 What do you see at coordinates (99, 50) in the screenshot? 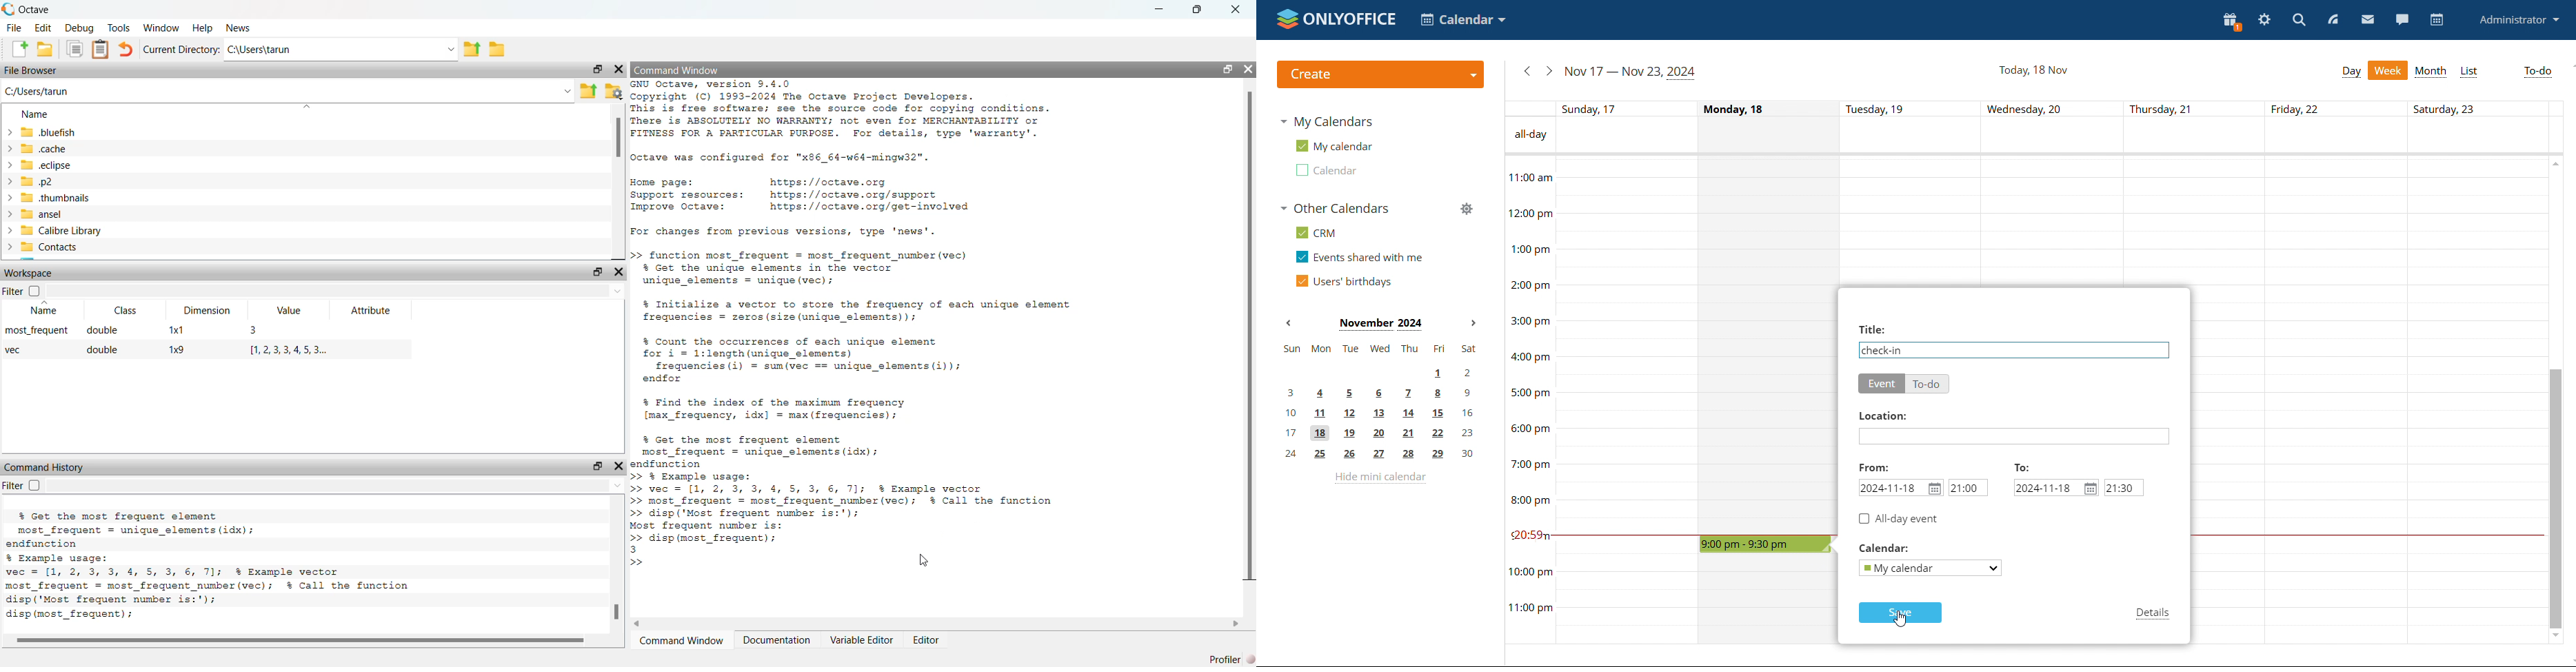
I see `Paste` at bounding box center [99, 50].